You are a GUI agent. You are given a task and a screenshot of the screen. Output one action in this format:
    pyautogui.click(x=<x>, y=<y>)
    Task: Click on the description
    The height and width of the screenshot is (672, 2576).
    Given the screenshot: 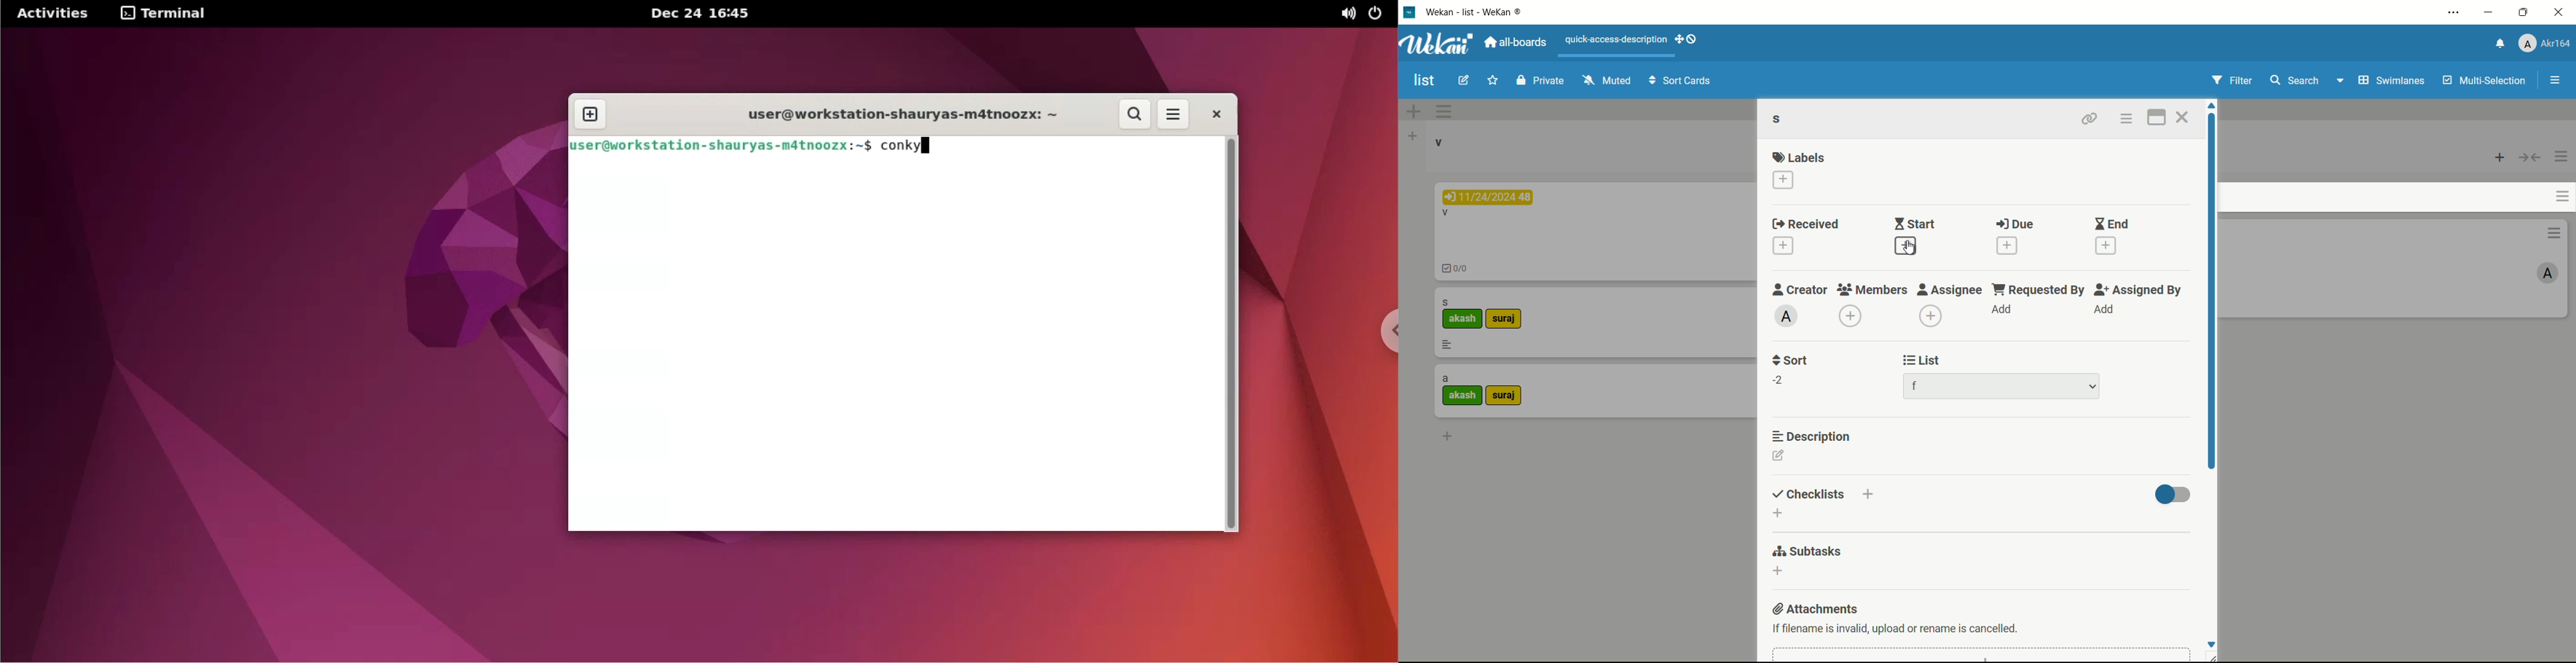 What is the action you would take?
    pyautogui.click(x=1813, y=436)
    